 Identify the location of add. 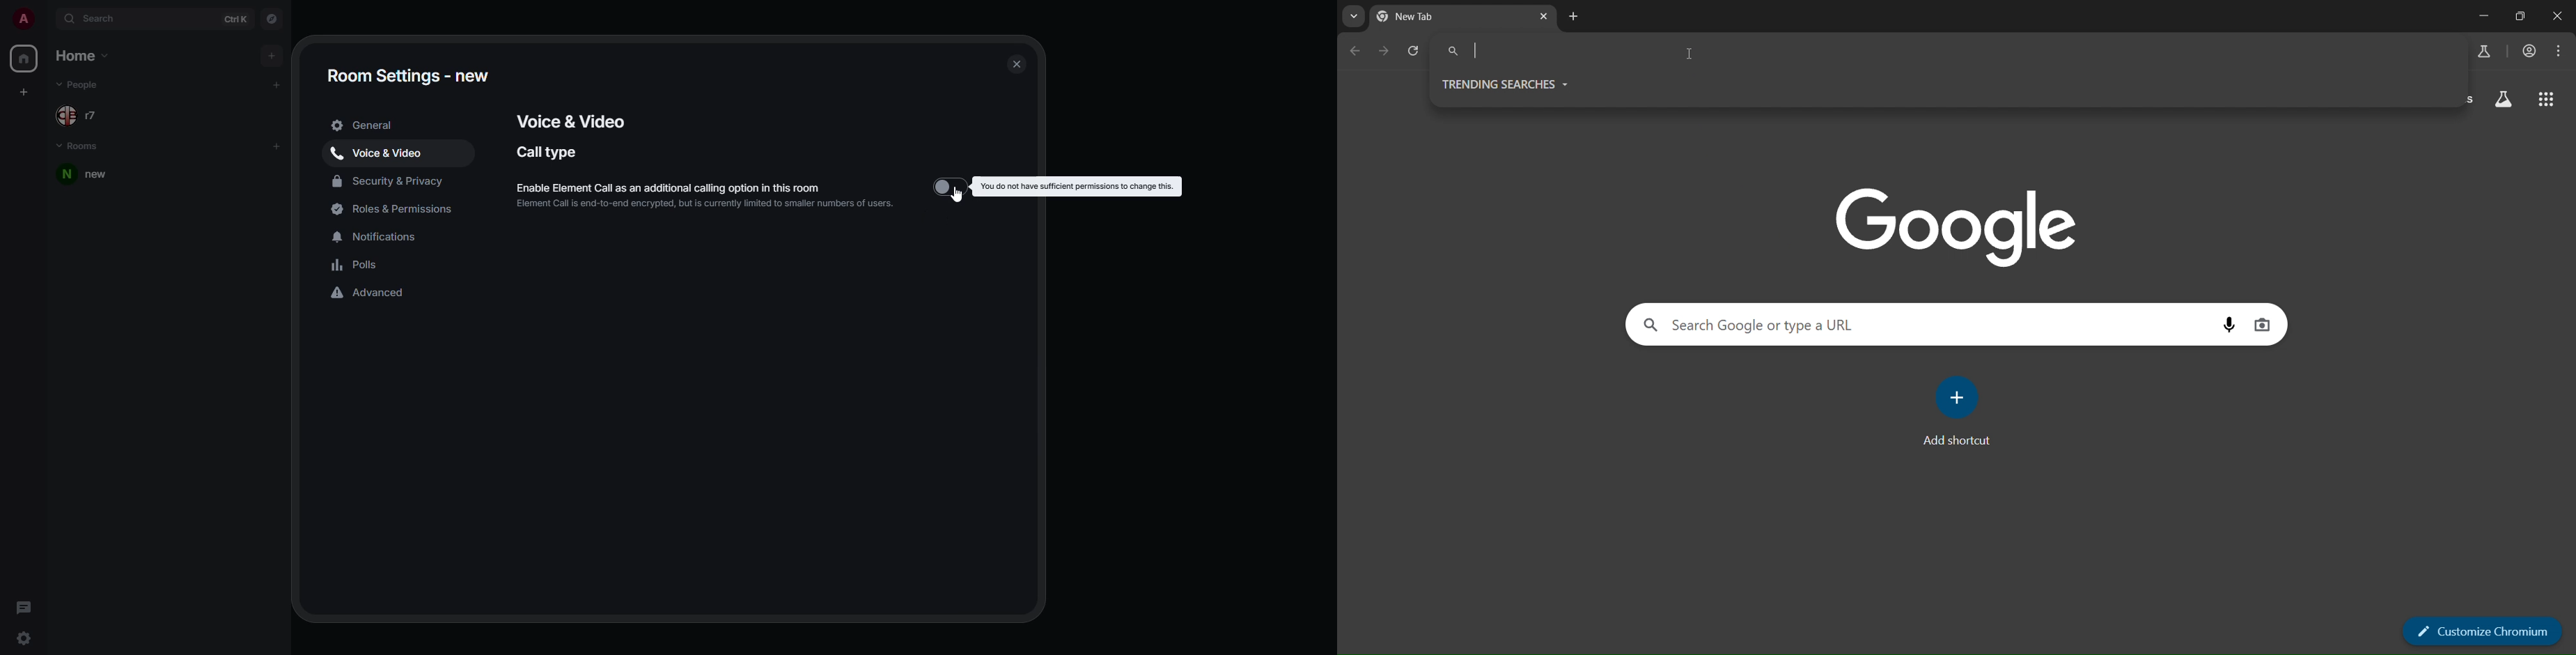
(270, 55).